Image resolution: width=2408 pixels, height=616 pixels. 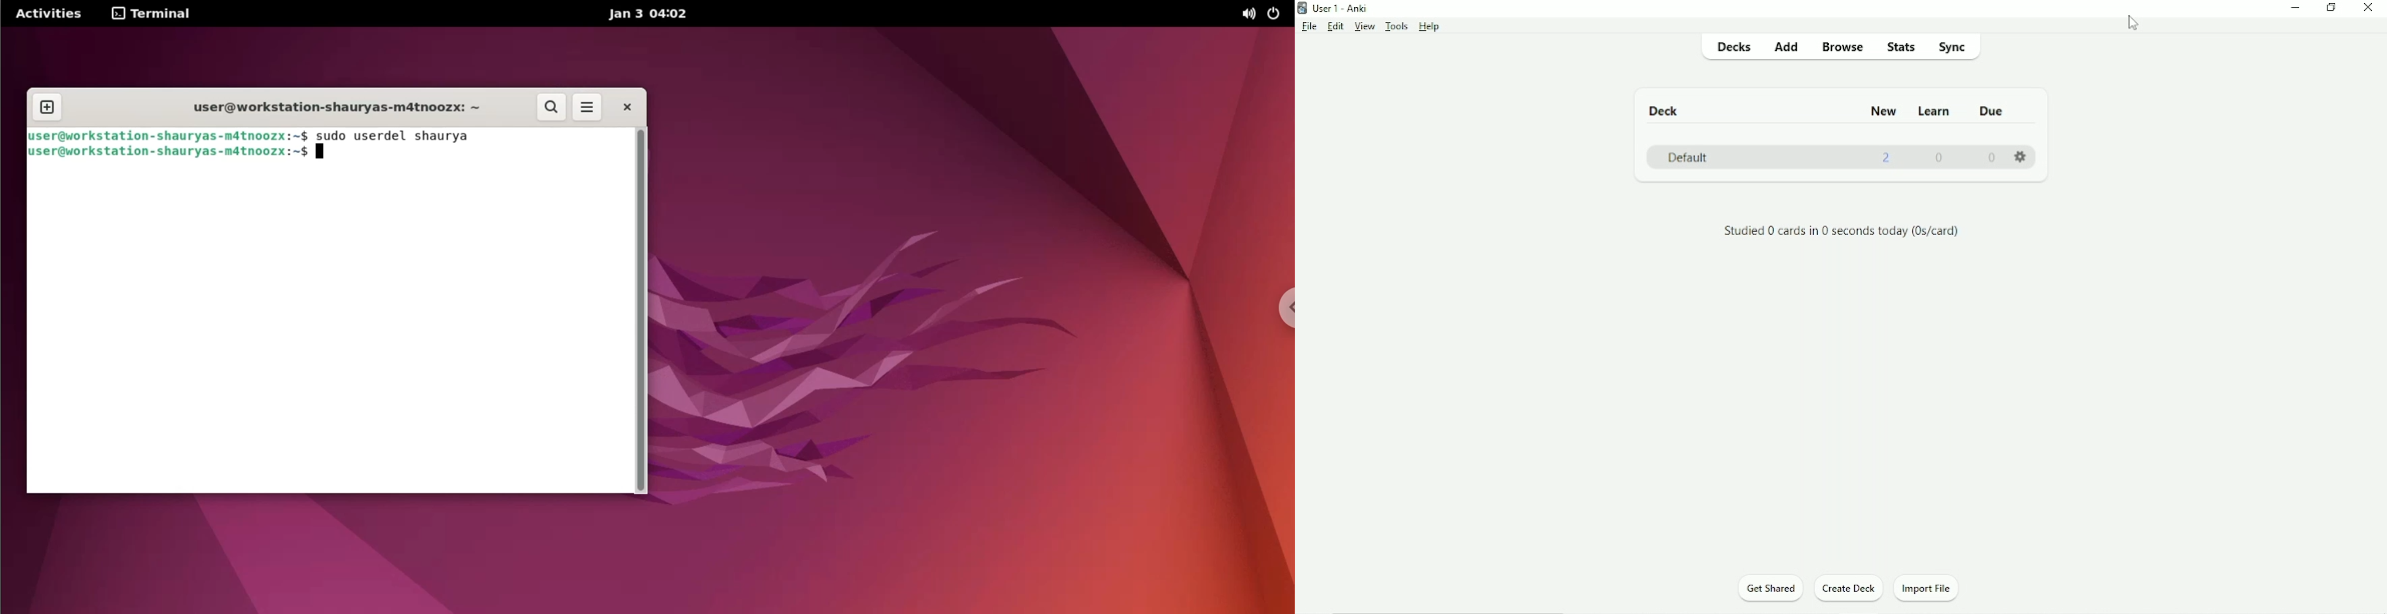 I want to click on Jan 3 04:02, so click(x=649, y=13).